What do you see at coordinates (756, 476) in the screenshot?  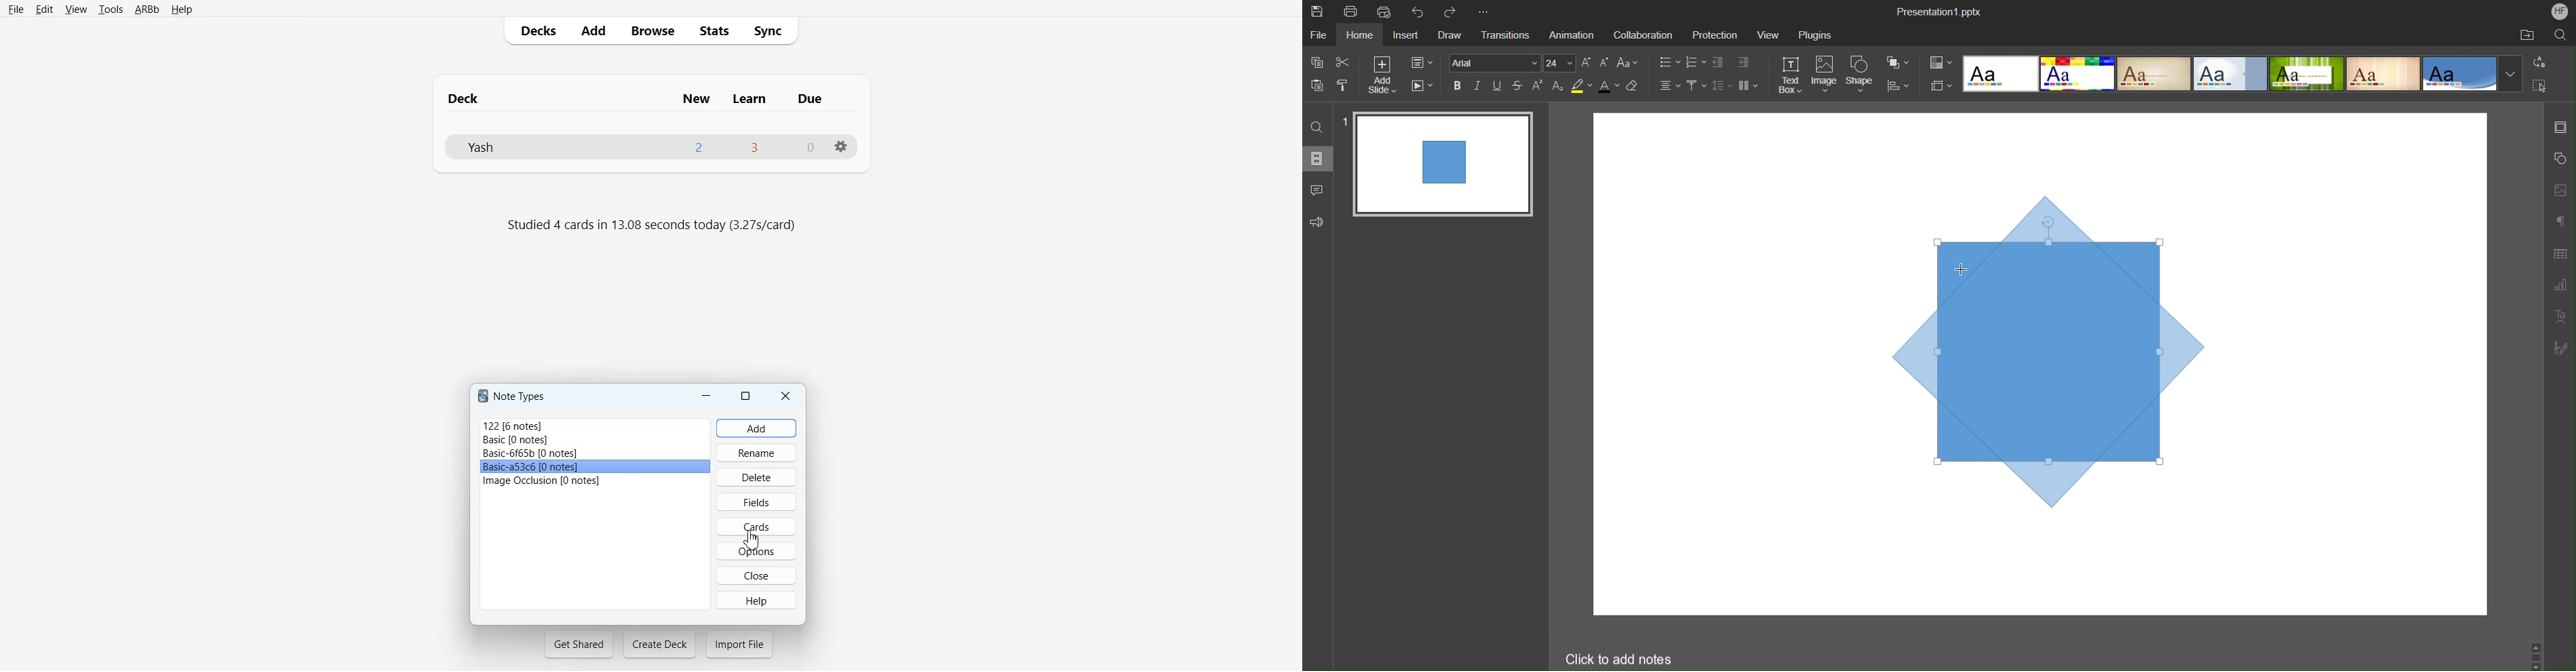 I see `Delete` at bounding box center [756, 476].